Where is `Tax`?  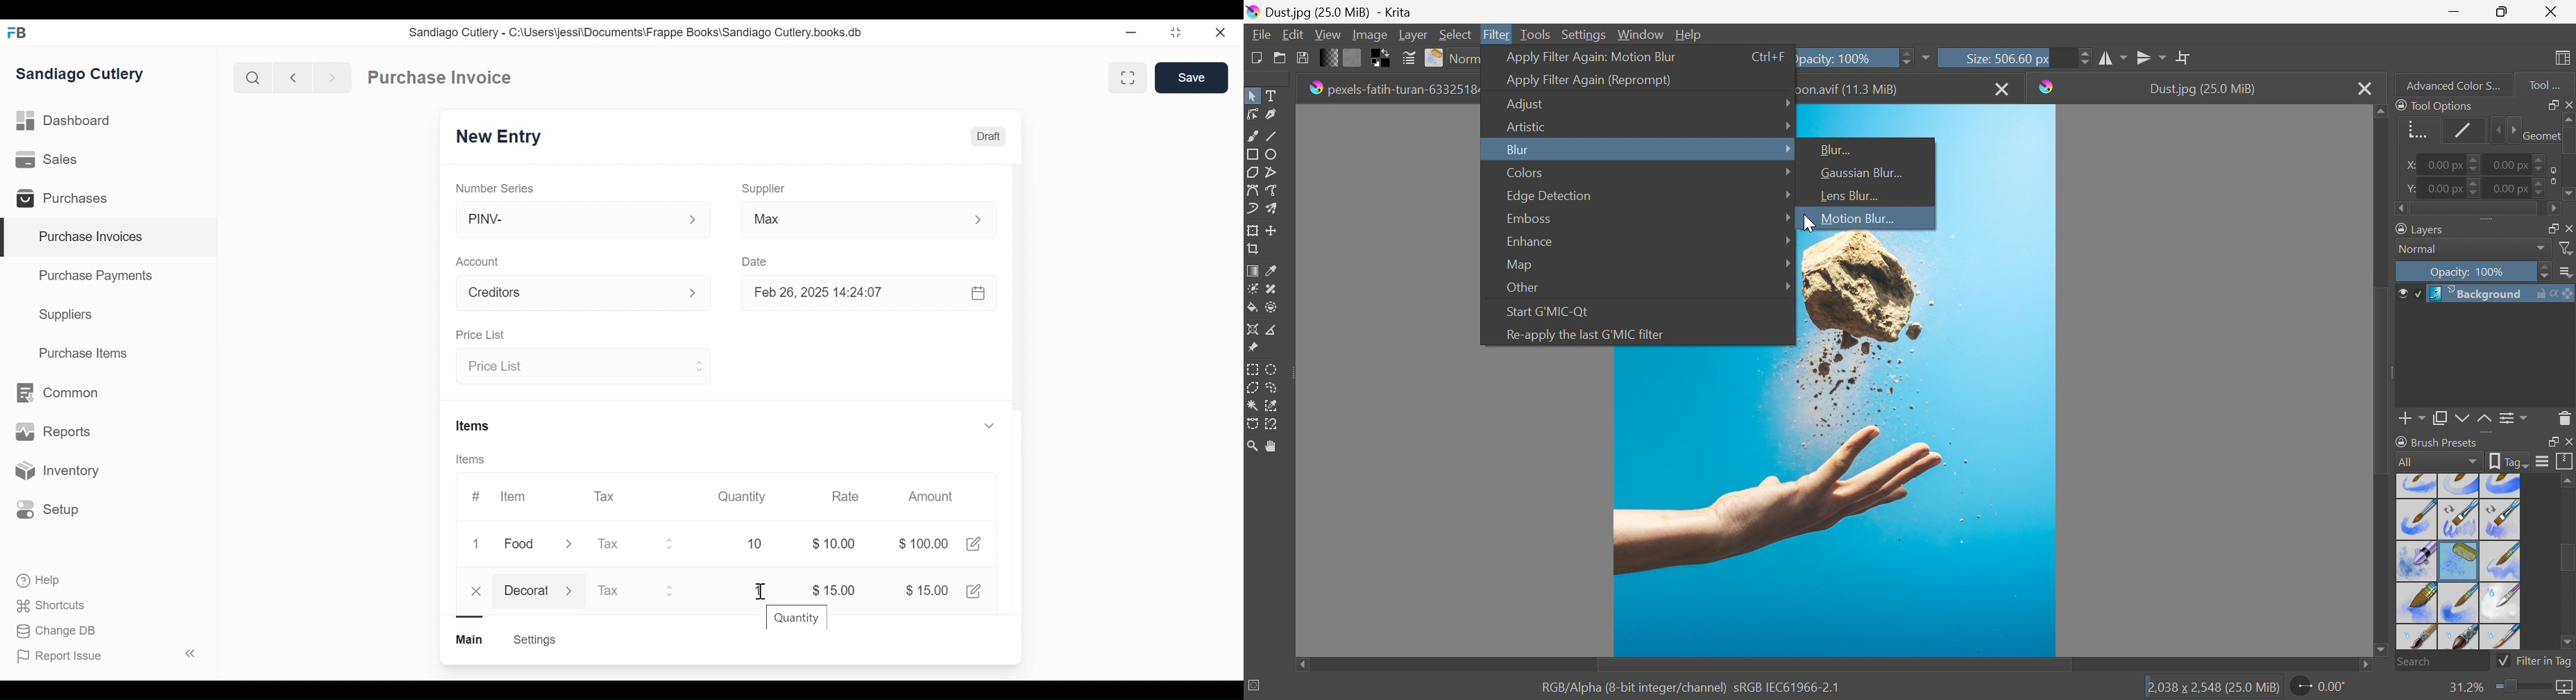 Tax is located at coordinates (606, 495).